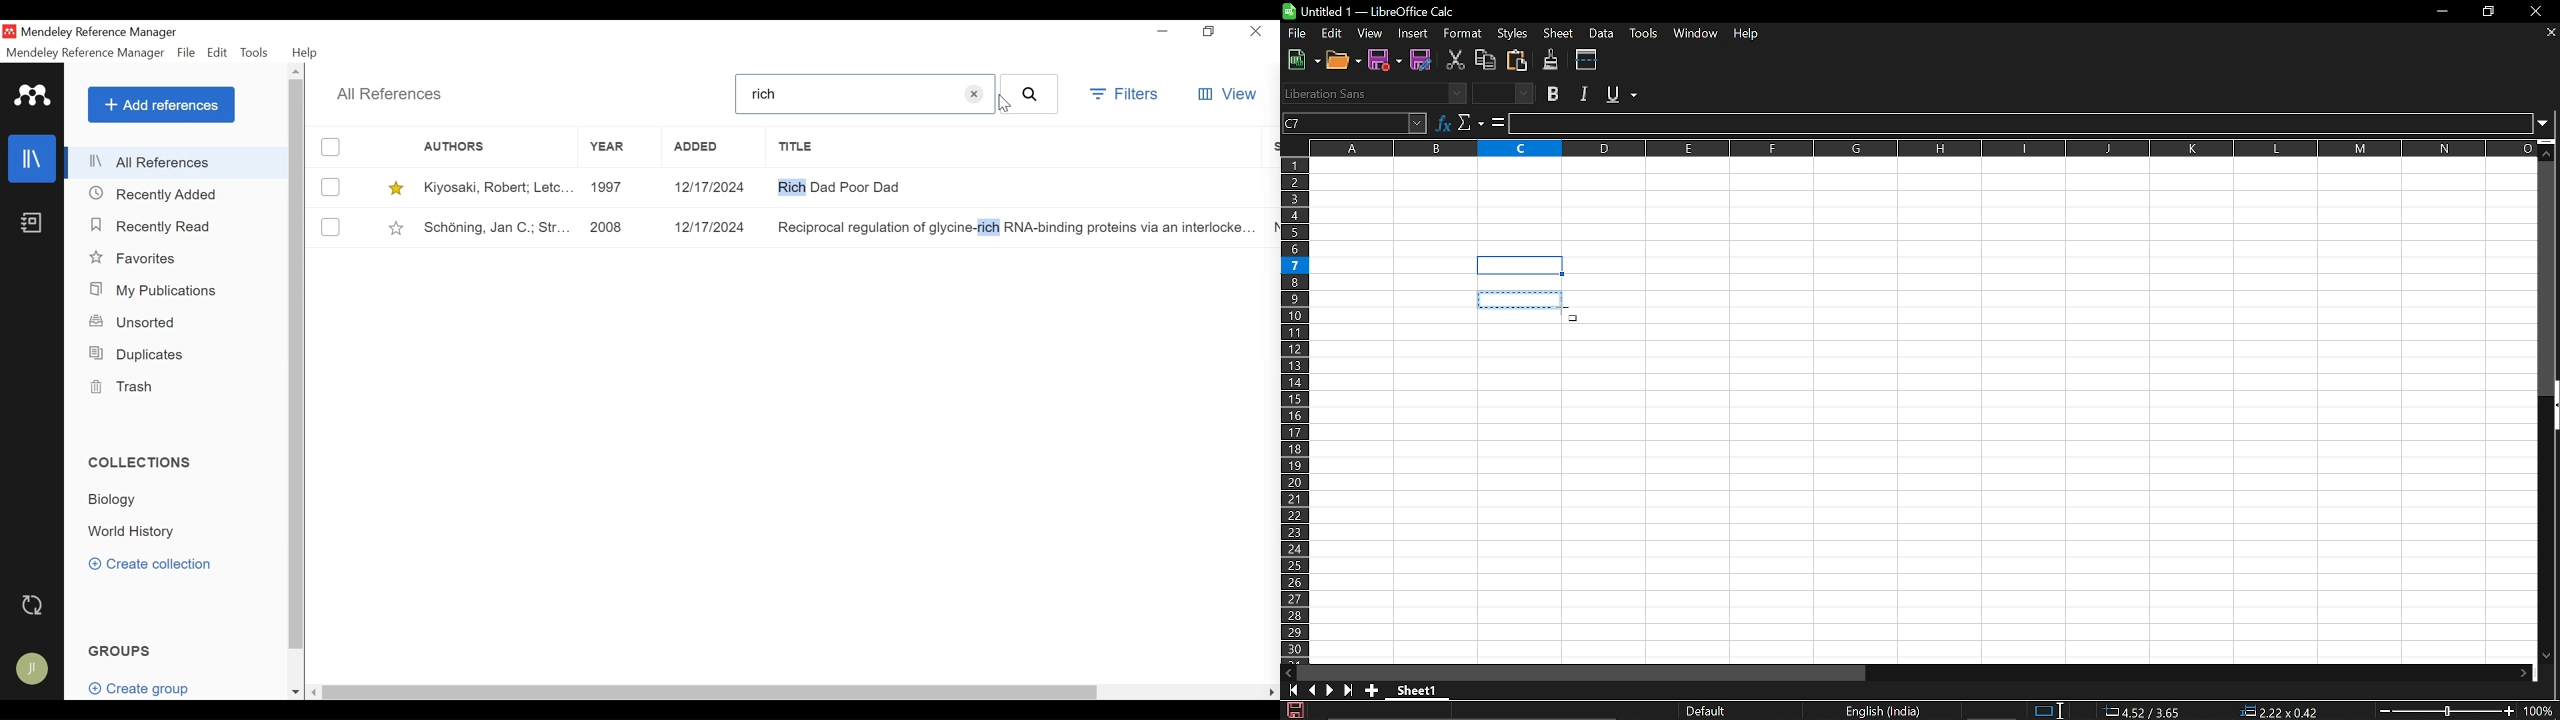 Image resolution: width=2576 pixels, height=728 pixels. What do you see at coordinates (330, 187) in the screenshot?
I see `(un)select` at bounding box center [330, 187].